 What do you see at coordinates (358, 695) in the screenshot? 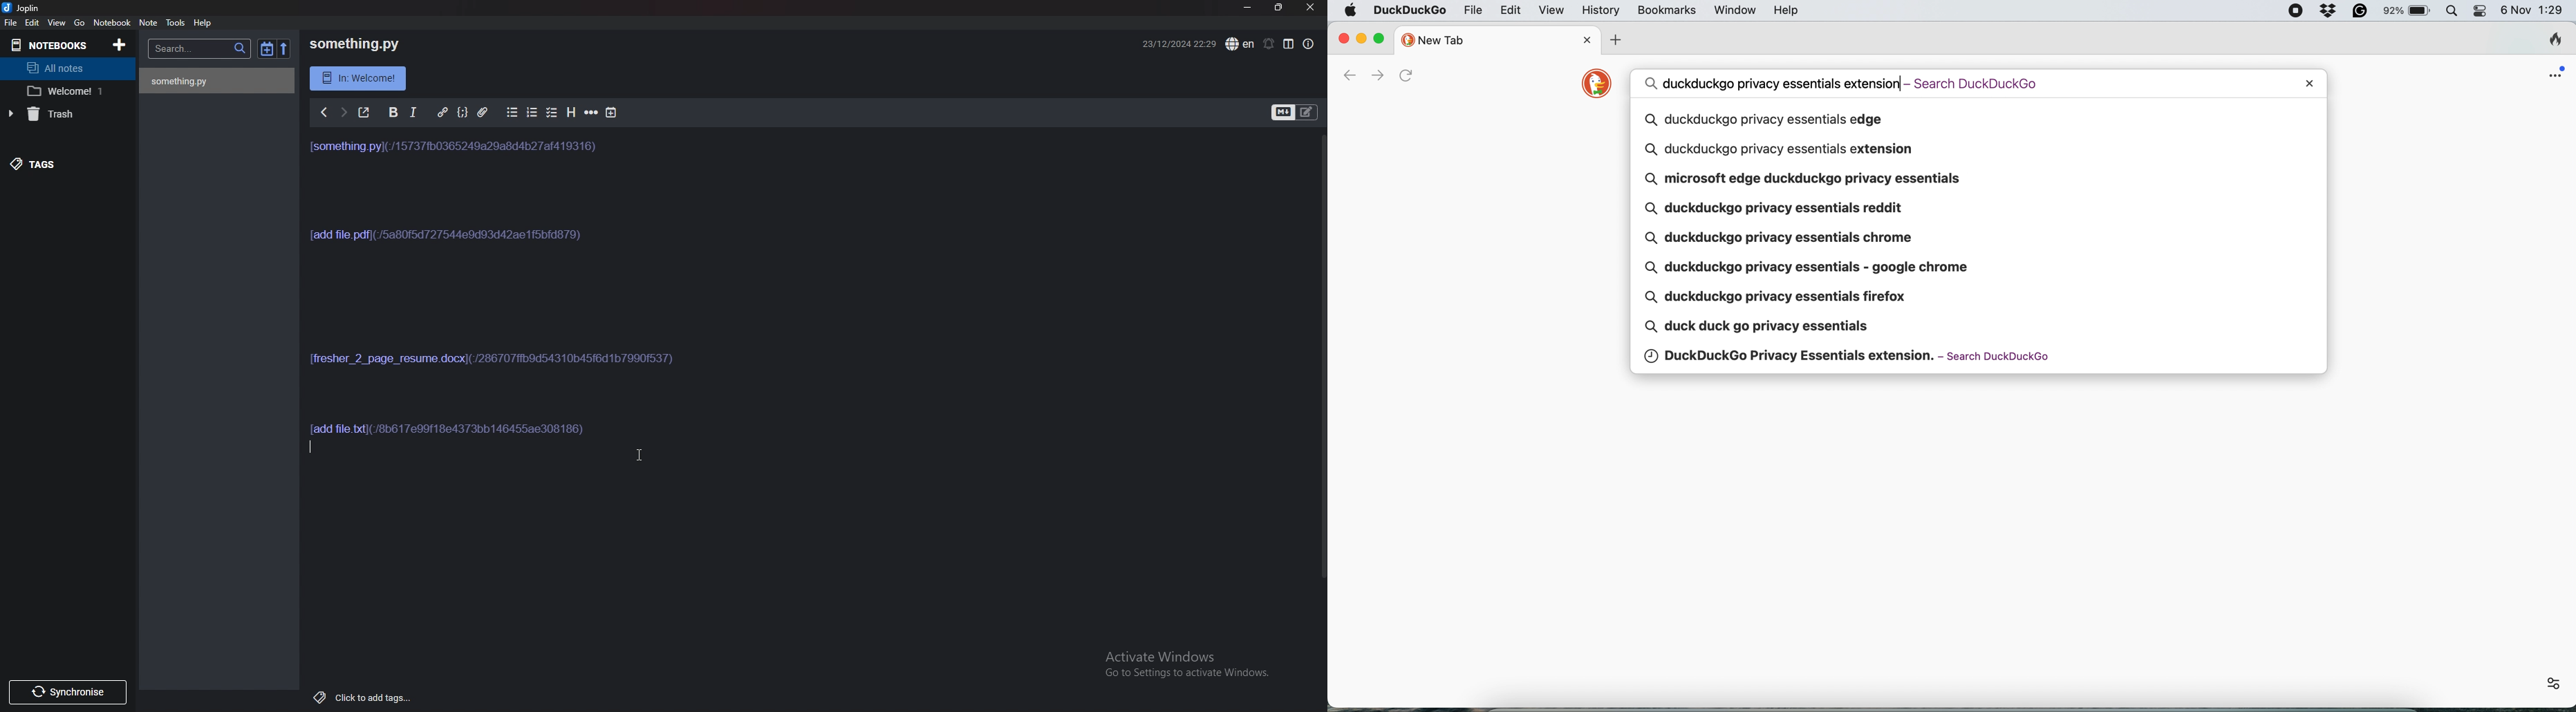
I see `<Q Click to add tags...` at bounding box center [358, 695].